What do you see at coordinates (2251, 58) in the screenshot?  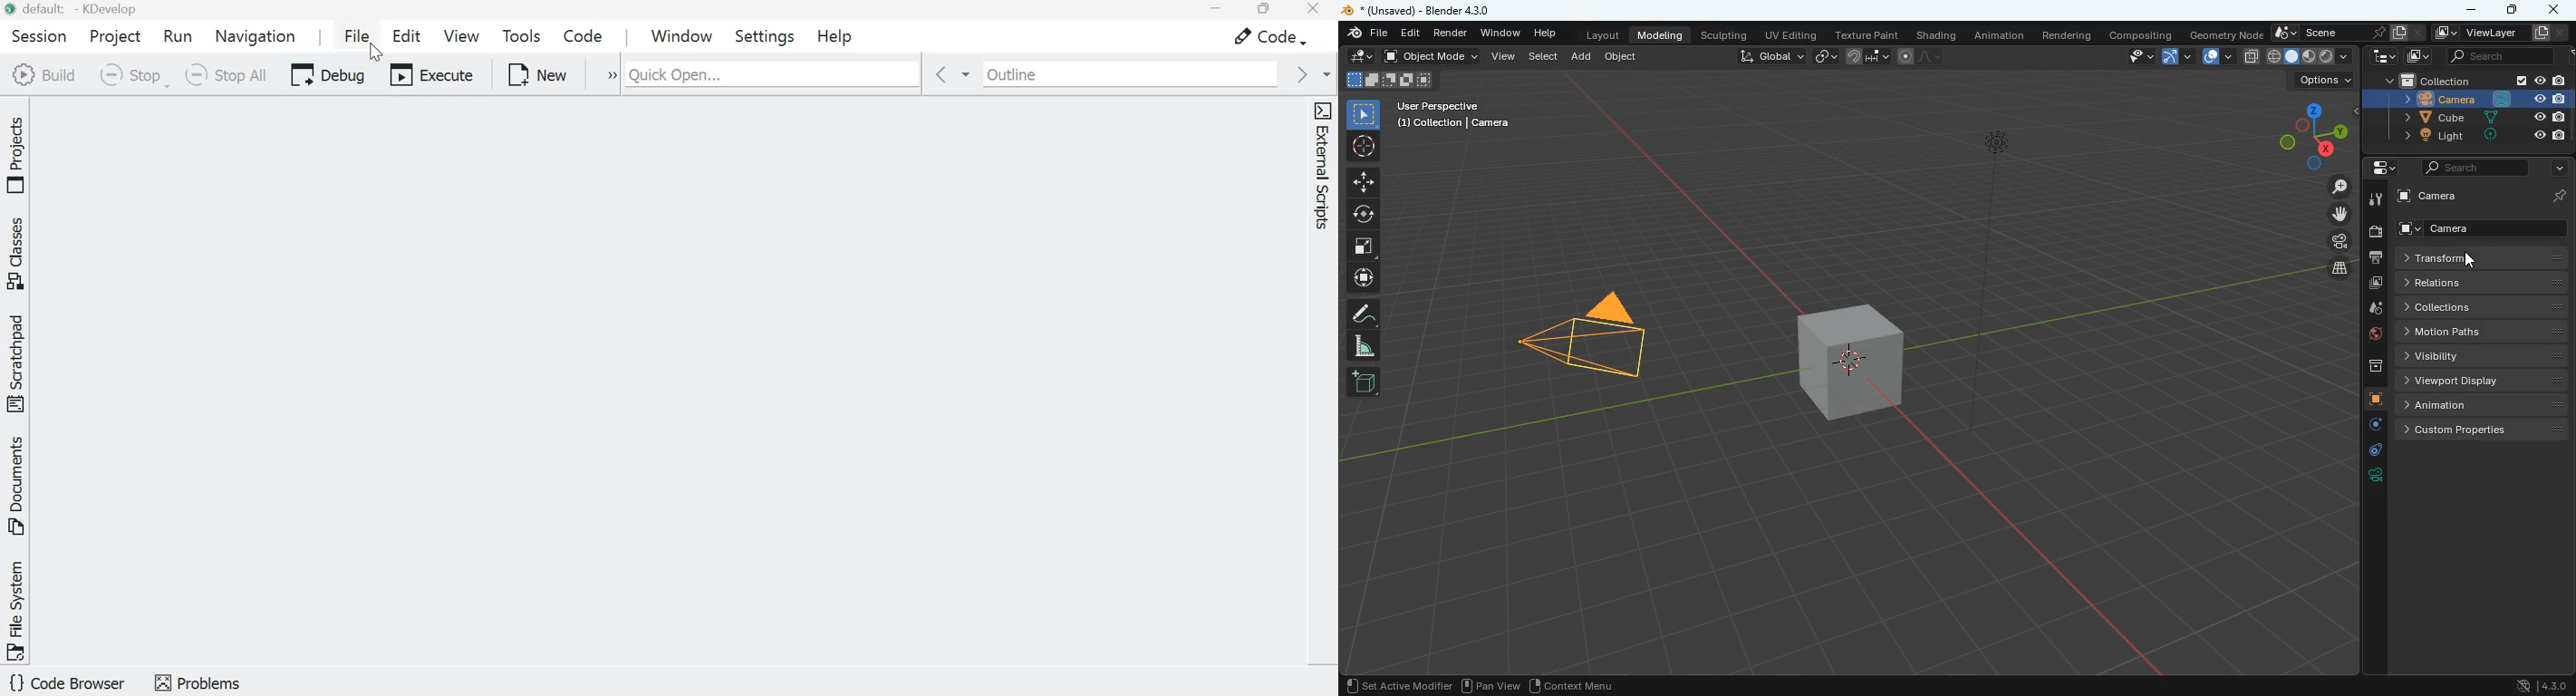 I see `copy` at bounding box center [2251, 58].